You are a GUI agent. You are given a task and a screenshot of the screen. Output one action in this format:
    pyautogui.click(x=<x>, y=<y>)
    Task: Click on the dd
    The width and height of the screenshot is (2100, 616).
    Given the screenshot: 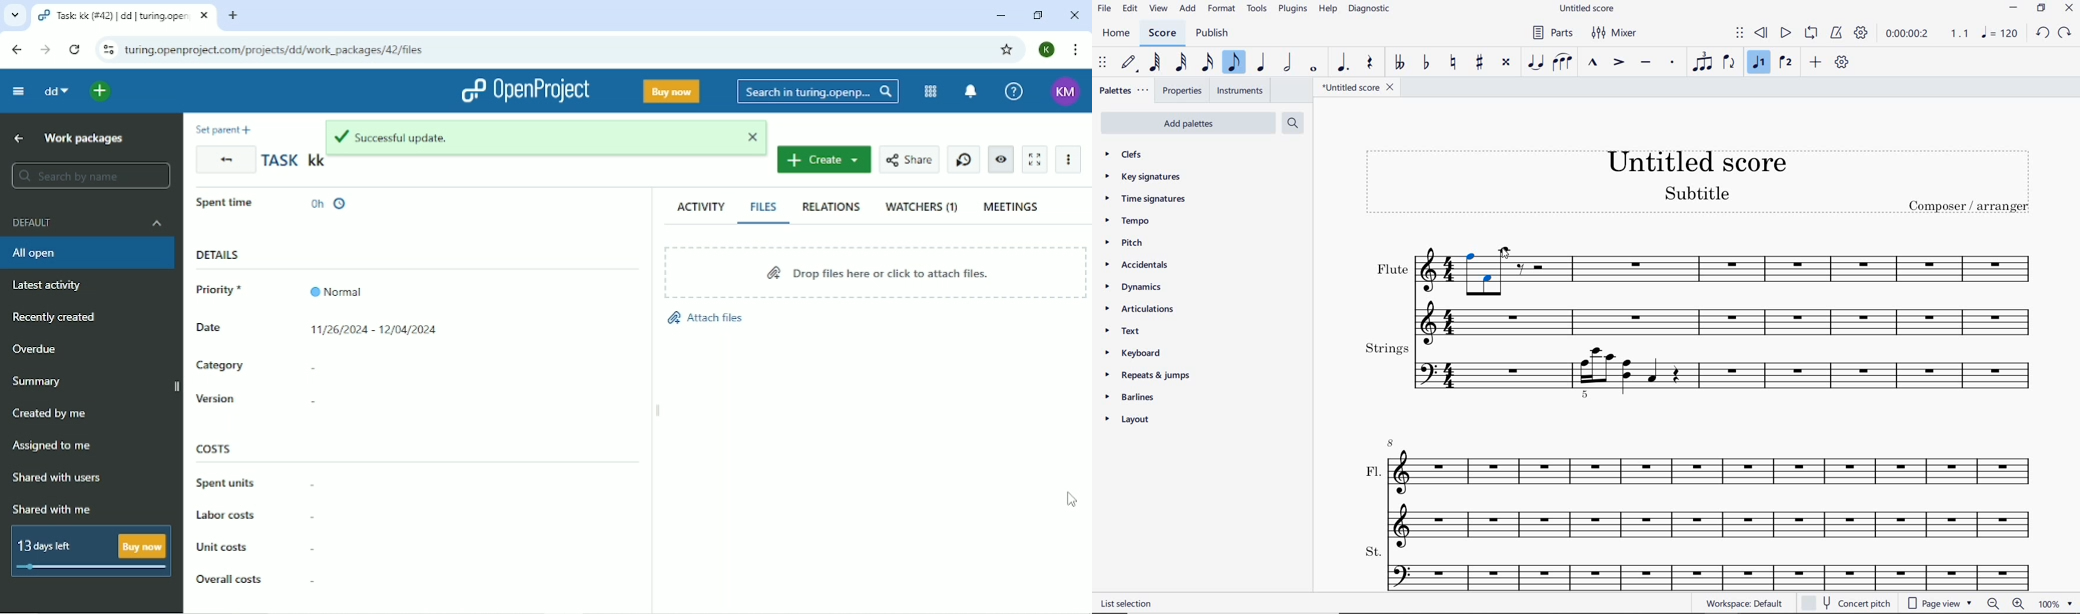 What is the action you would take?
    pyautogui.click(x=59, y=92)
    